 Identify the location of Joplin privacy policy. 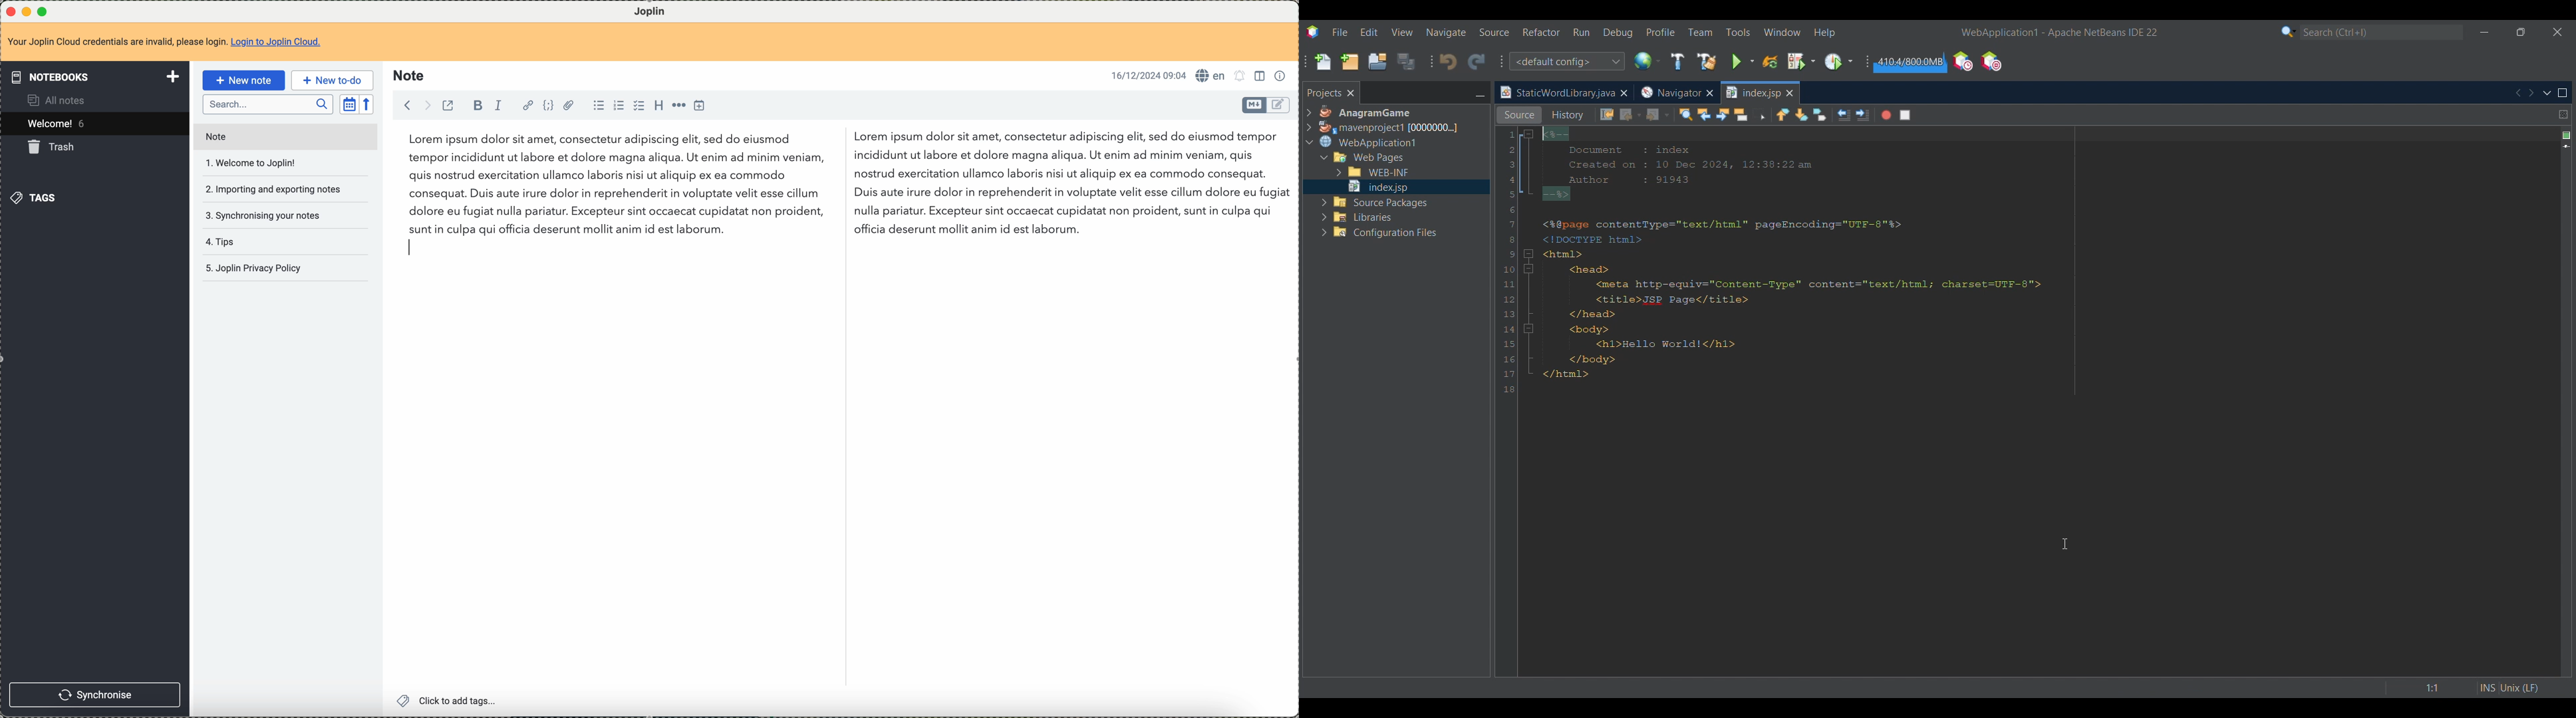
(255, 267).